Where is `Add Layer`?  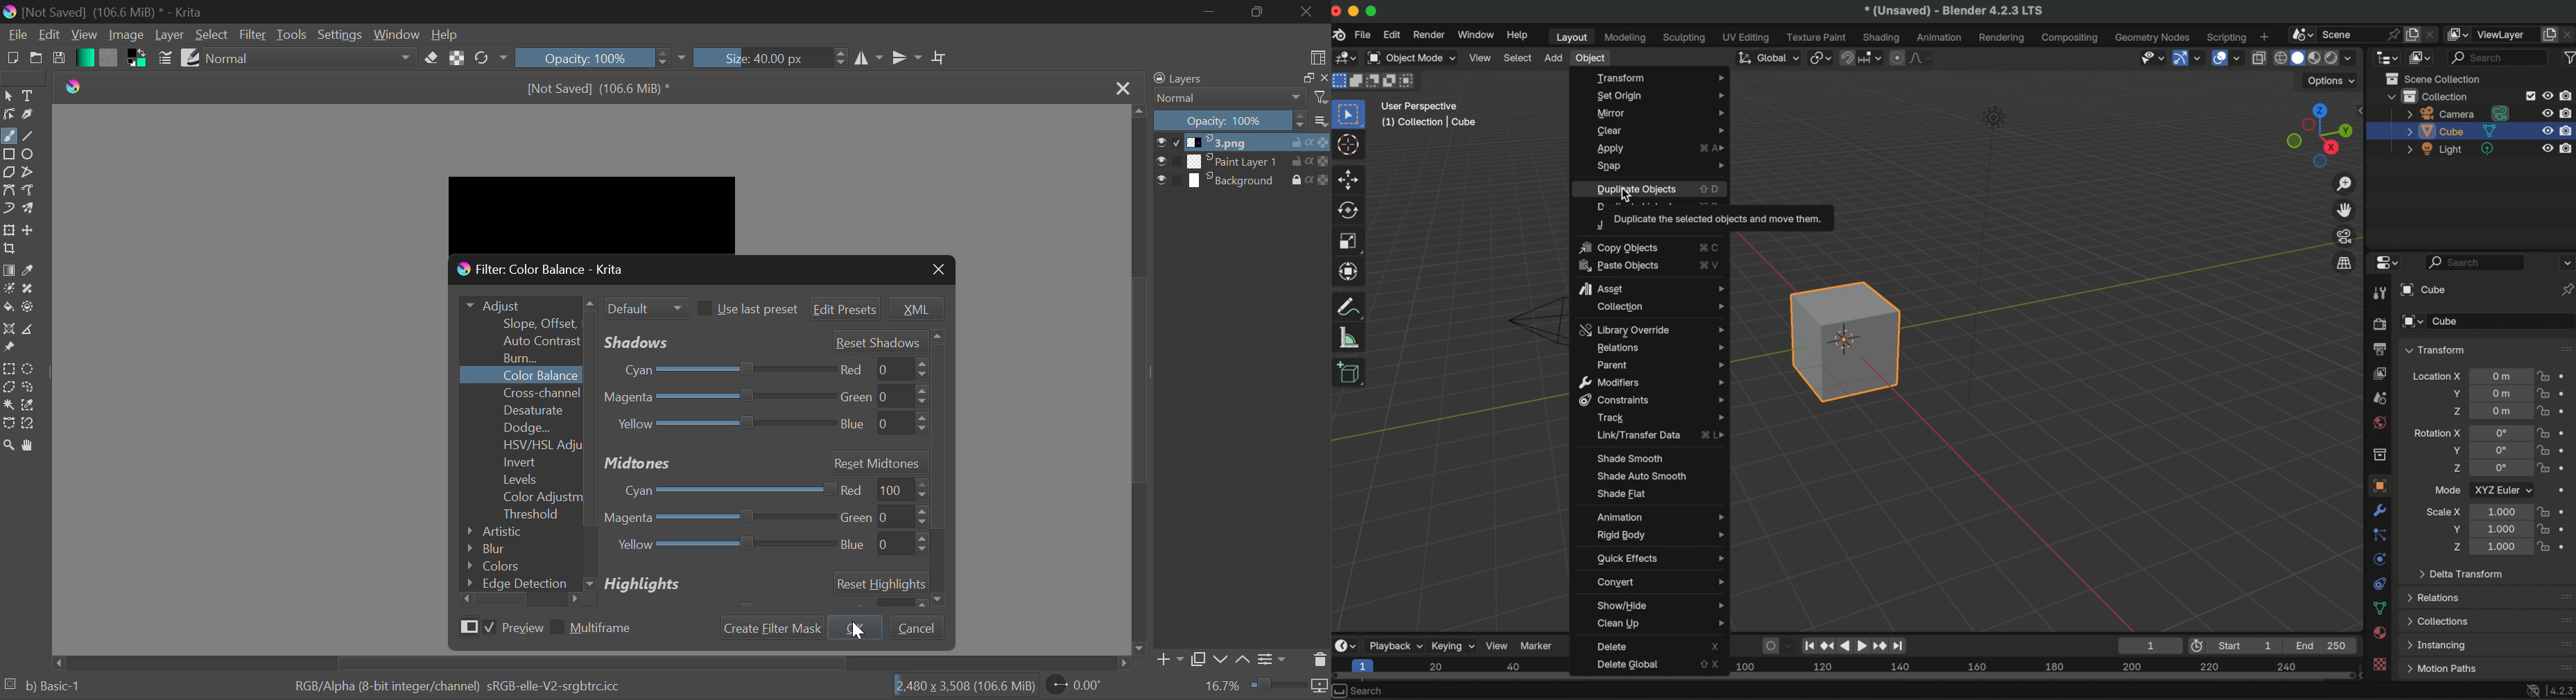 Add Layer is located at coordinates (1170, 659).